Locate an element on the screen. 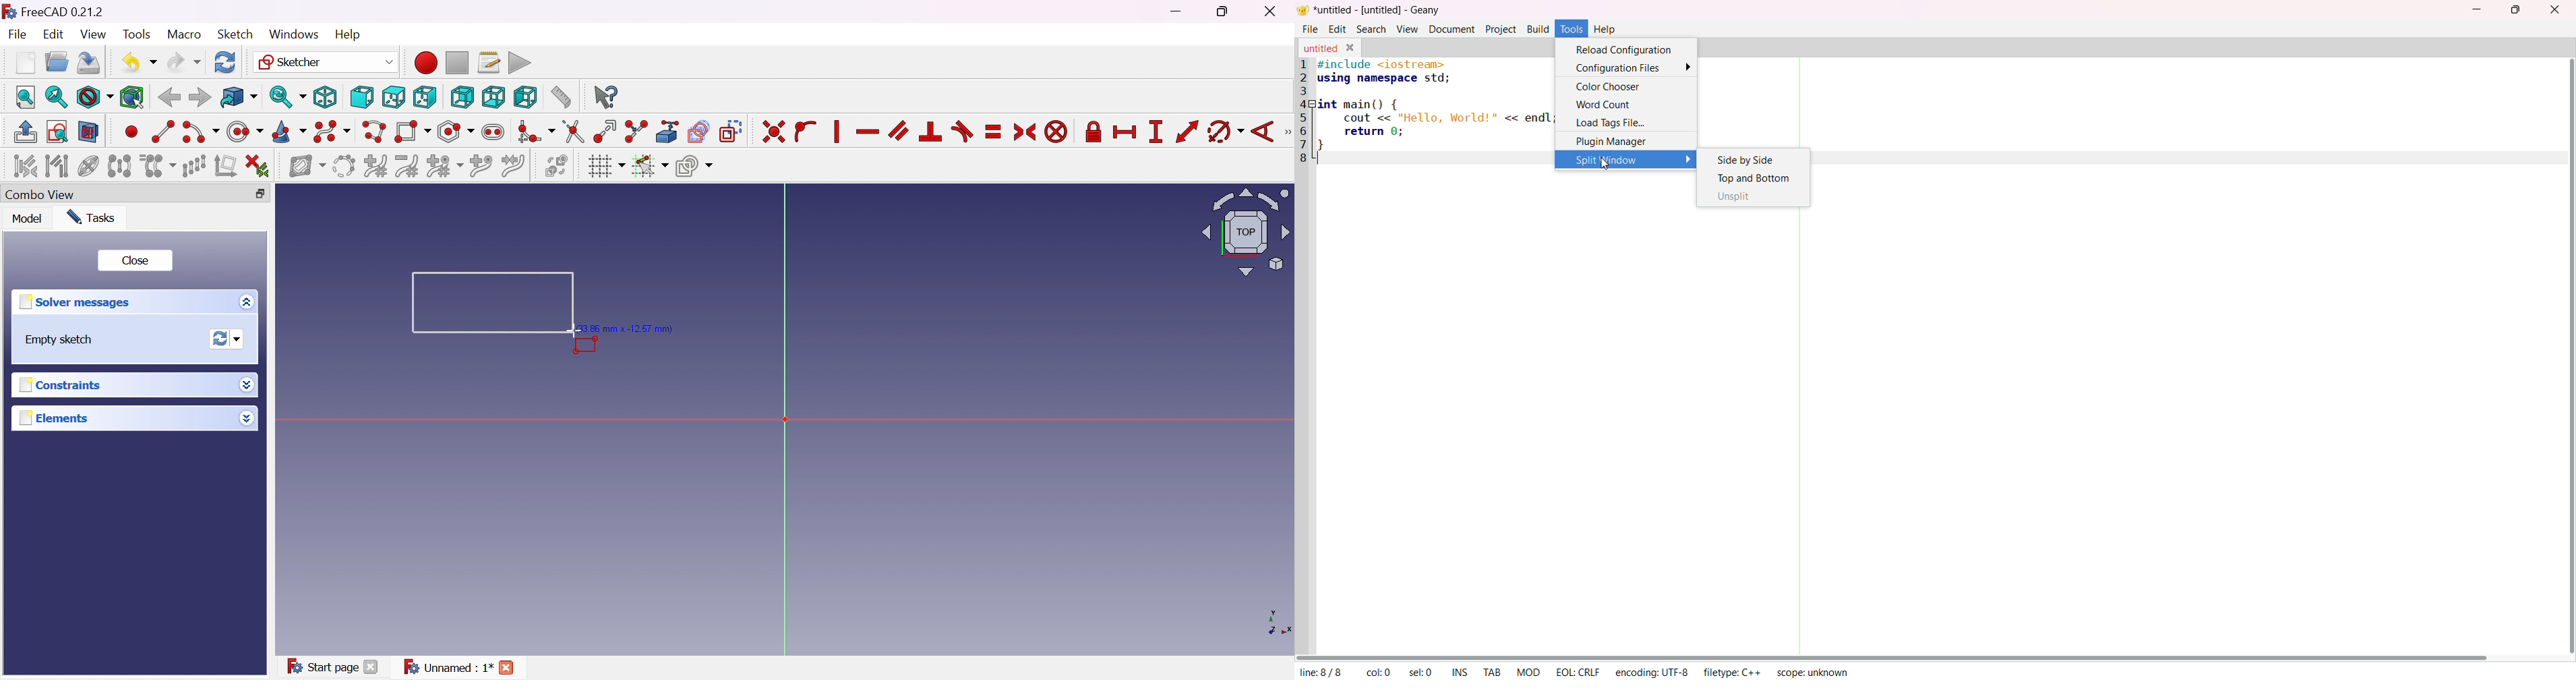  Macro recording... is located at coordinates (424, 62).